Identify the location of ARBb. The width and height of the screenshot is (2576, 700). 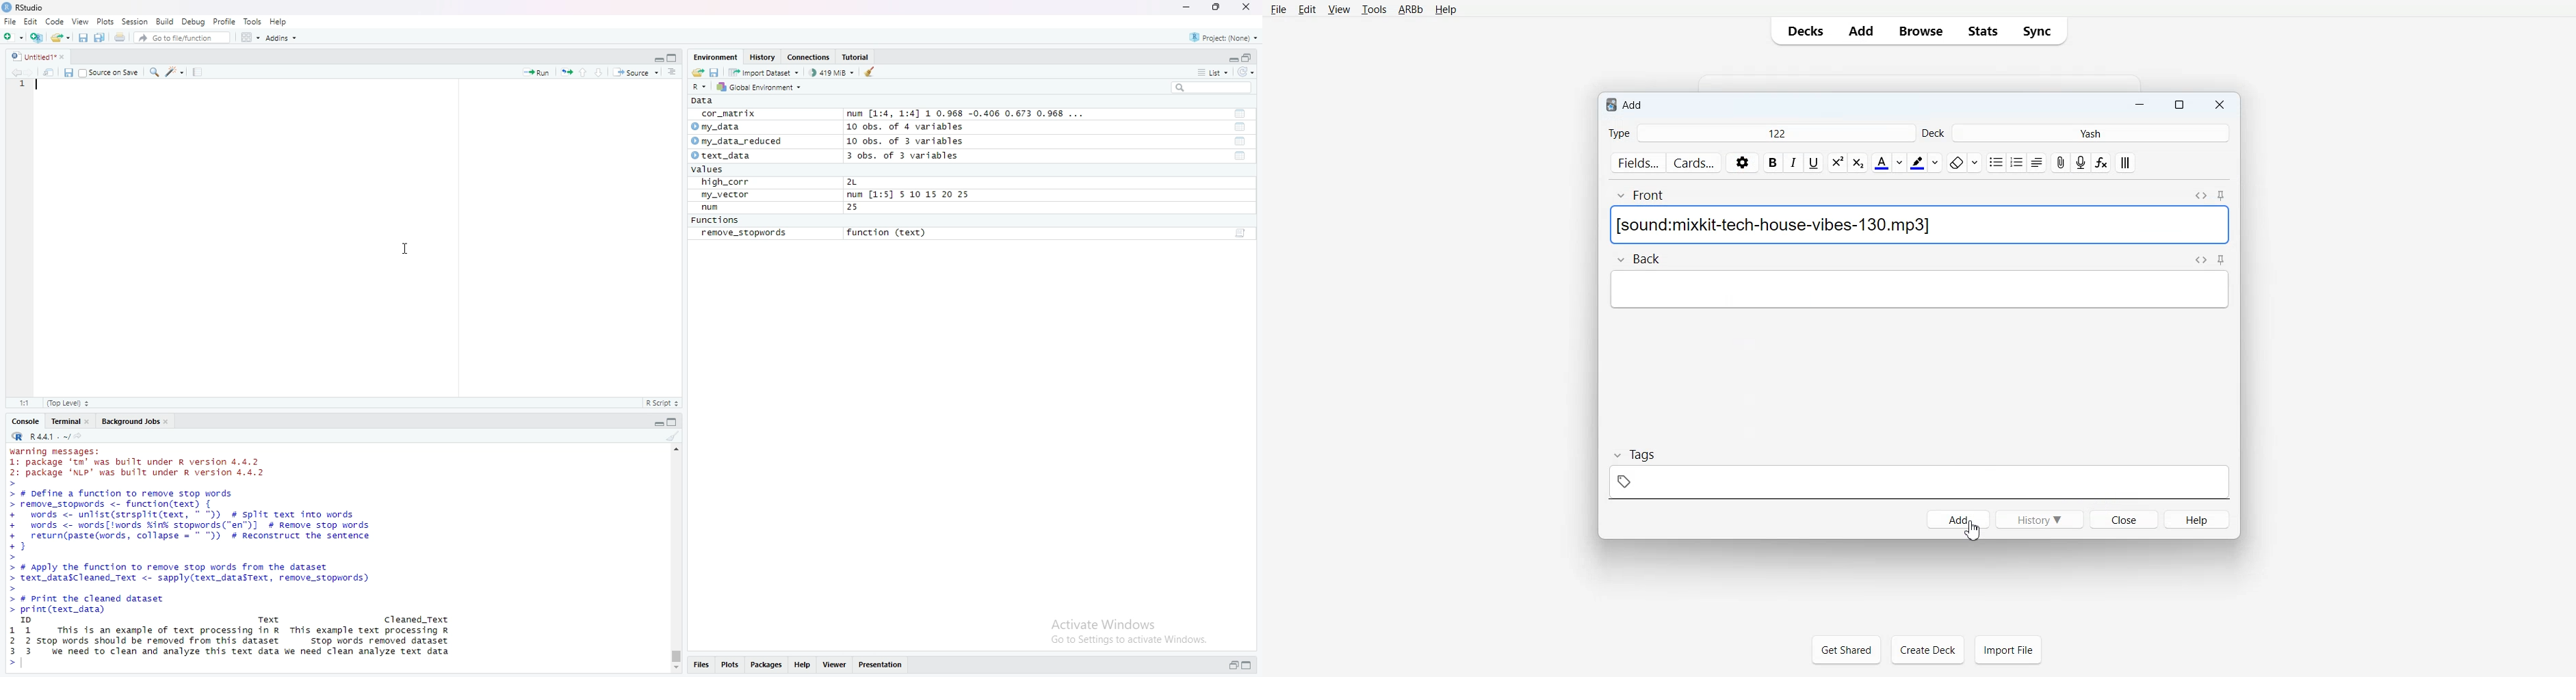
(1409, 9).